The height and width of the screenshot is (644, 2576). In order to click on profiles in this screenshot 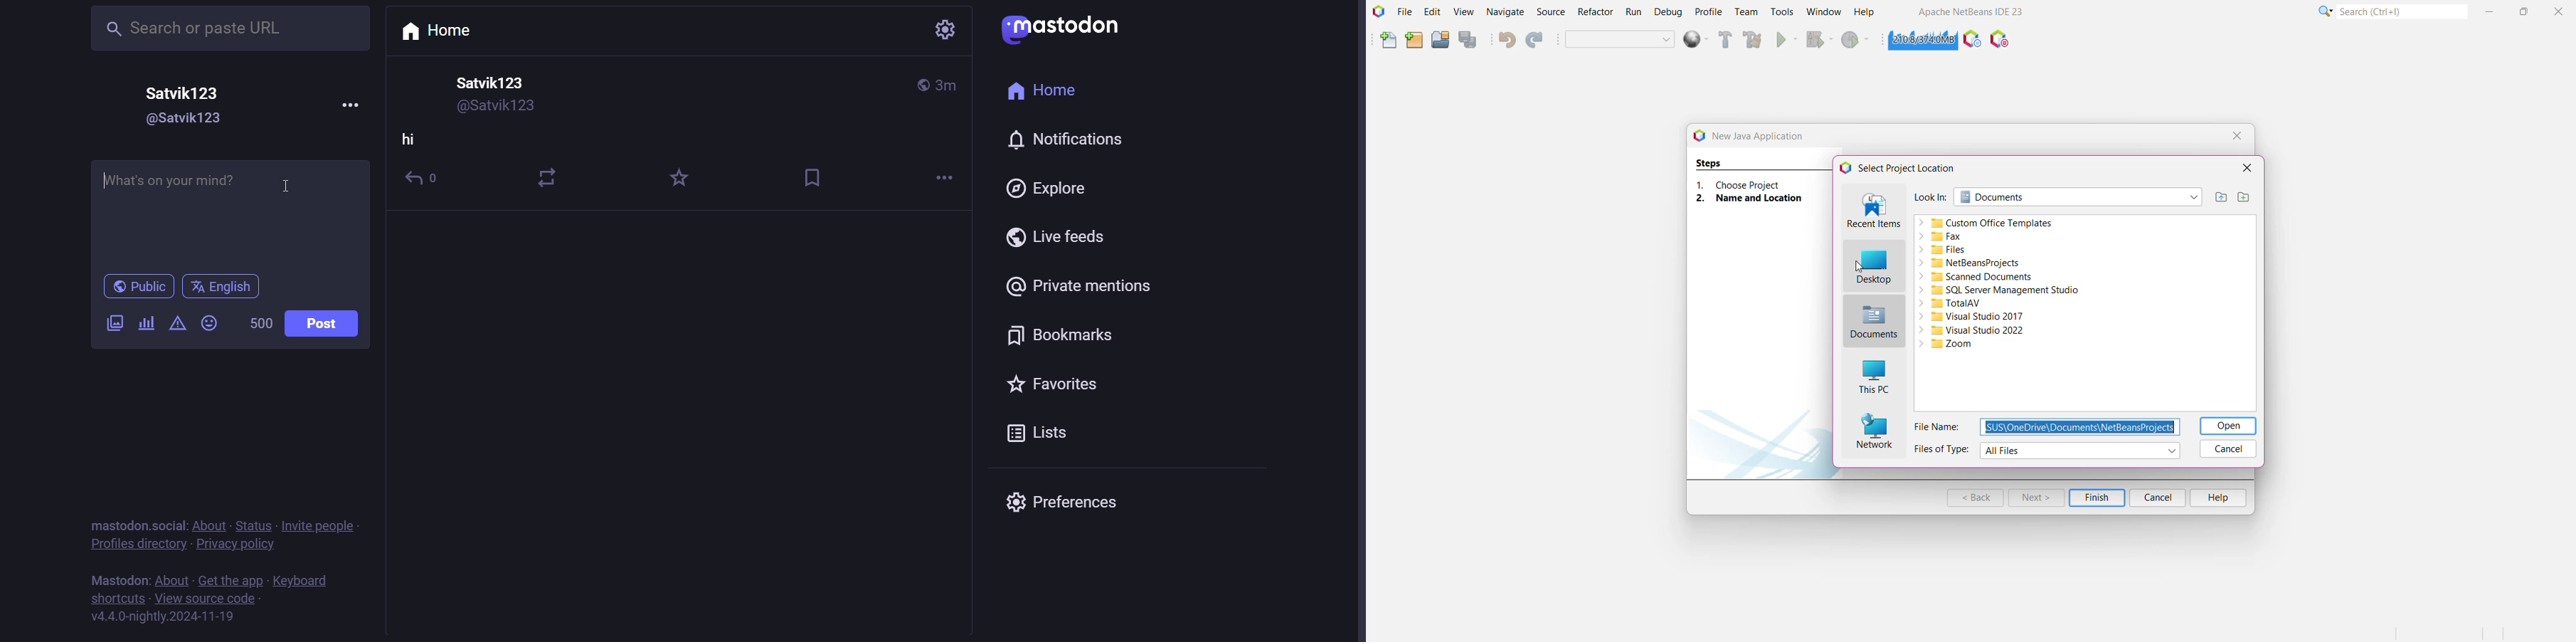, I will do `click(137, 547)`.